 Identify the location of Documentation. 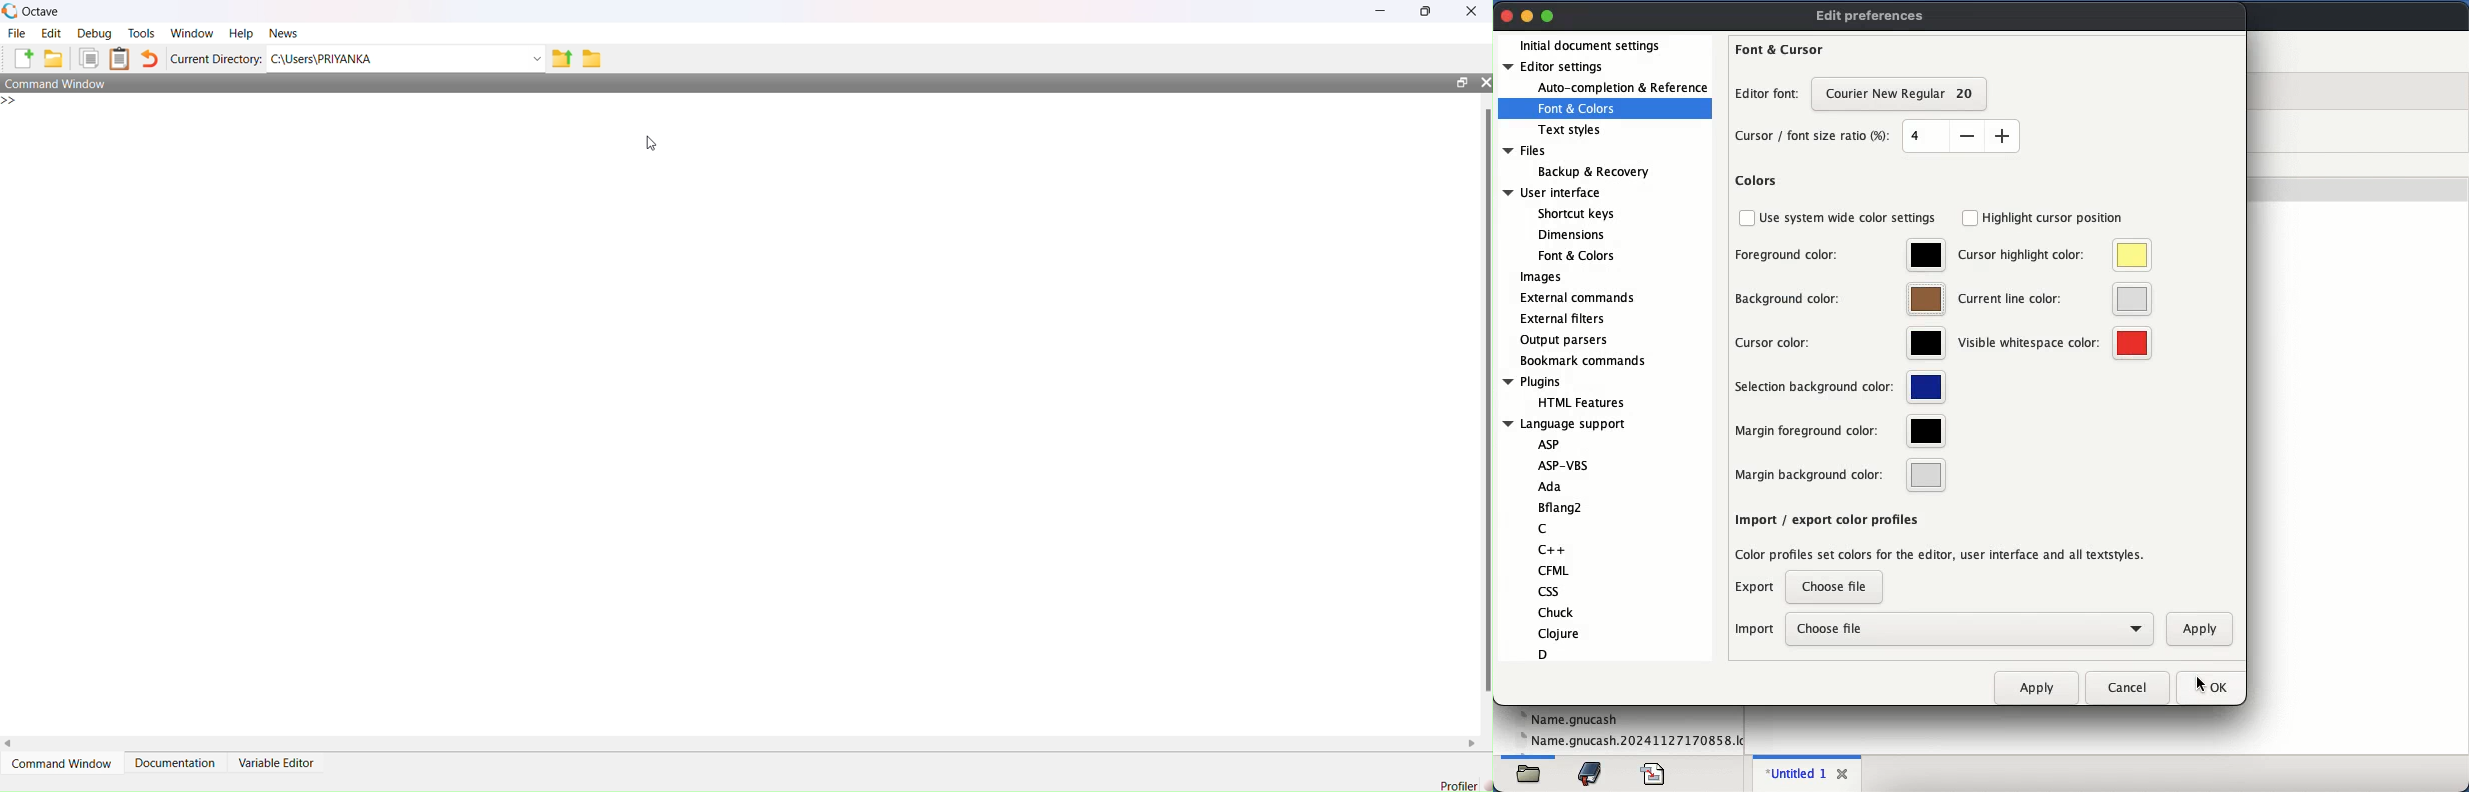
(172, 756).